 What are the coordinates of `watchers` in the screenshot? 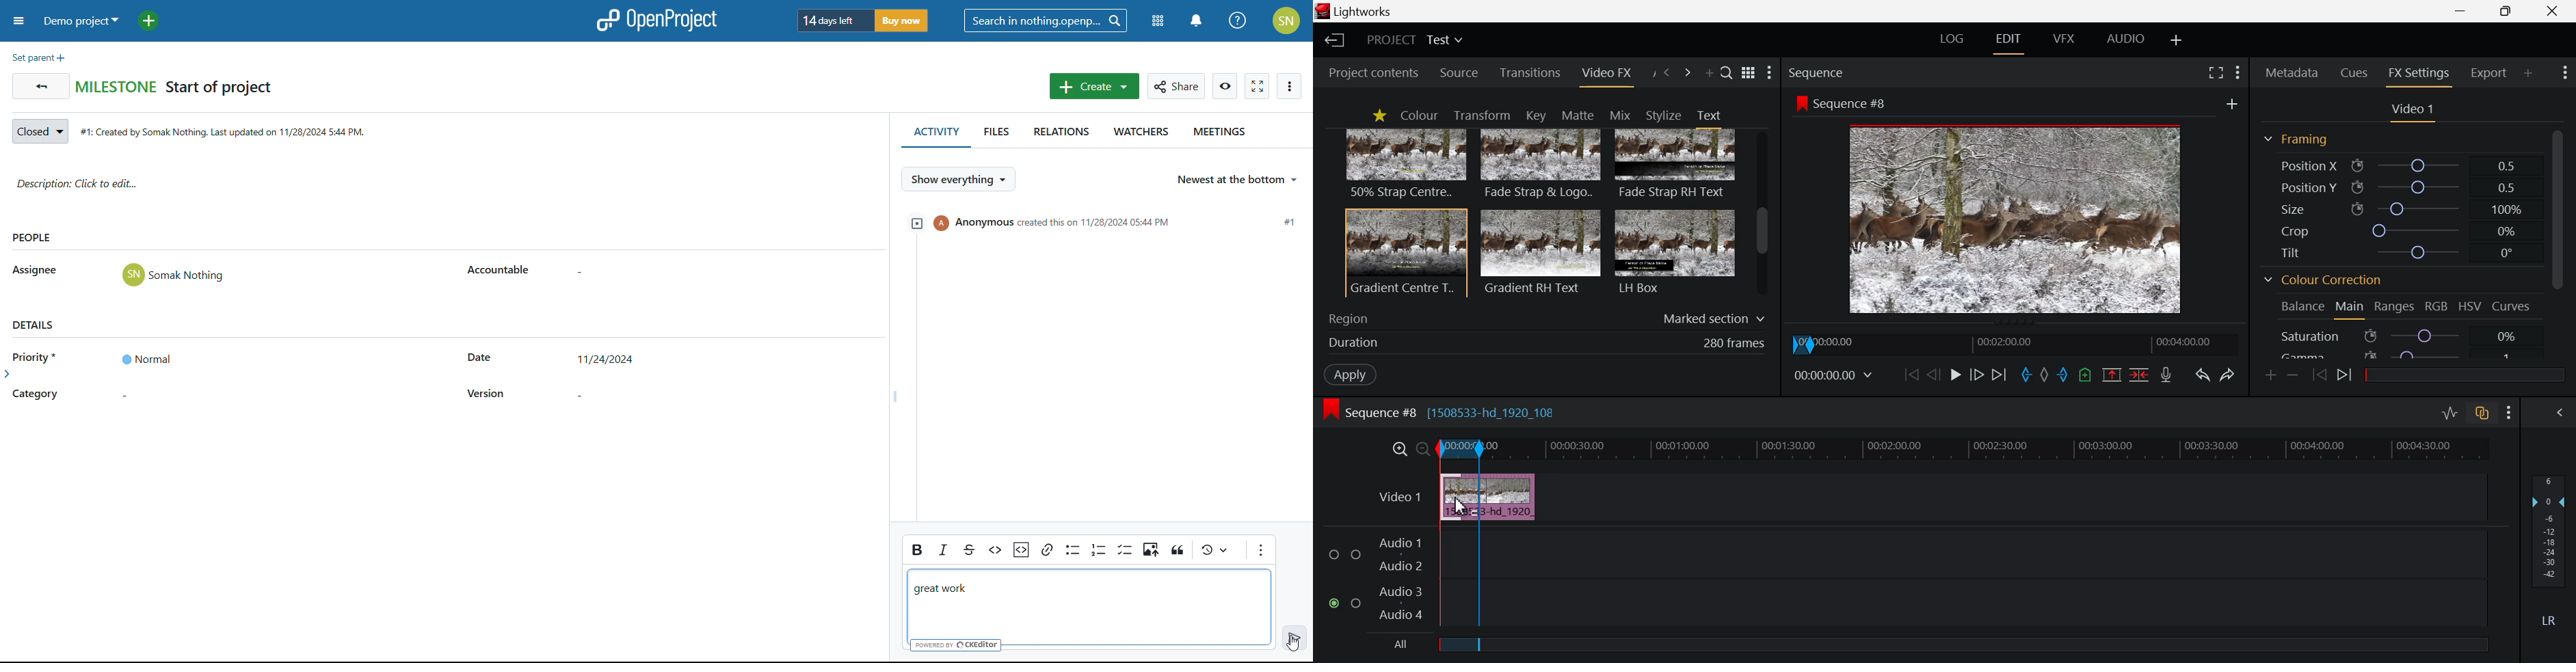 It's located at (1139, 135).